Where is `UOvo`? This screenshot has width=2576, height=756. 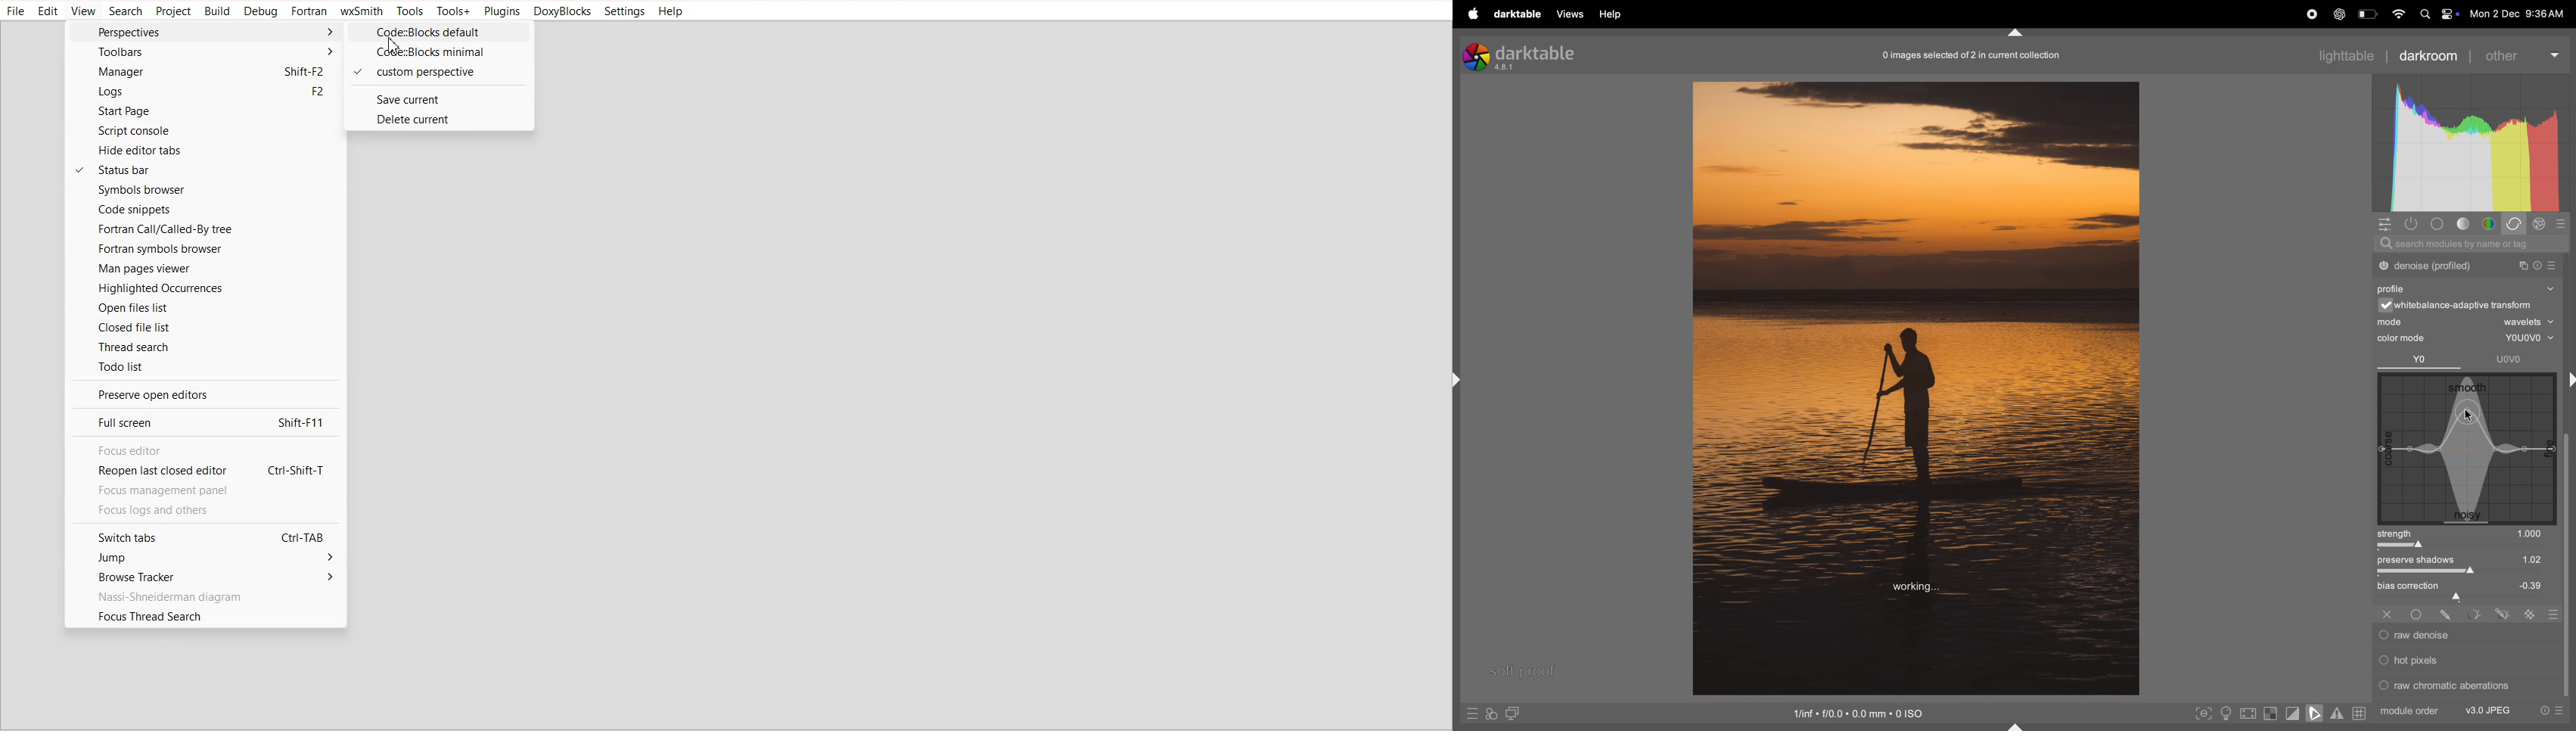
UOvo is located at coordinates (2511, 359).